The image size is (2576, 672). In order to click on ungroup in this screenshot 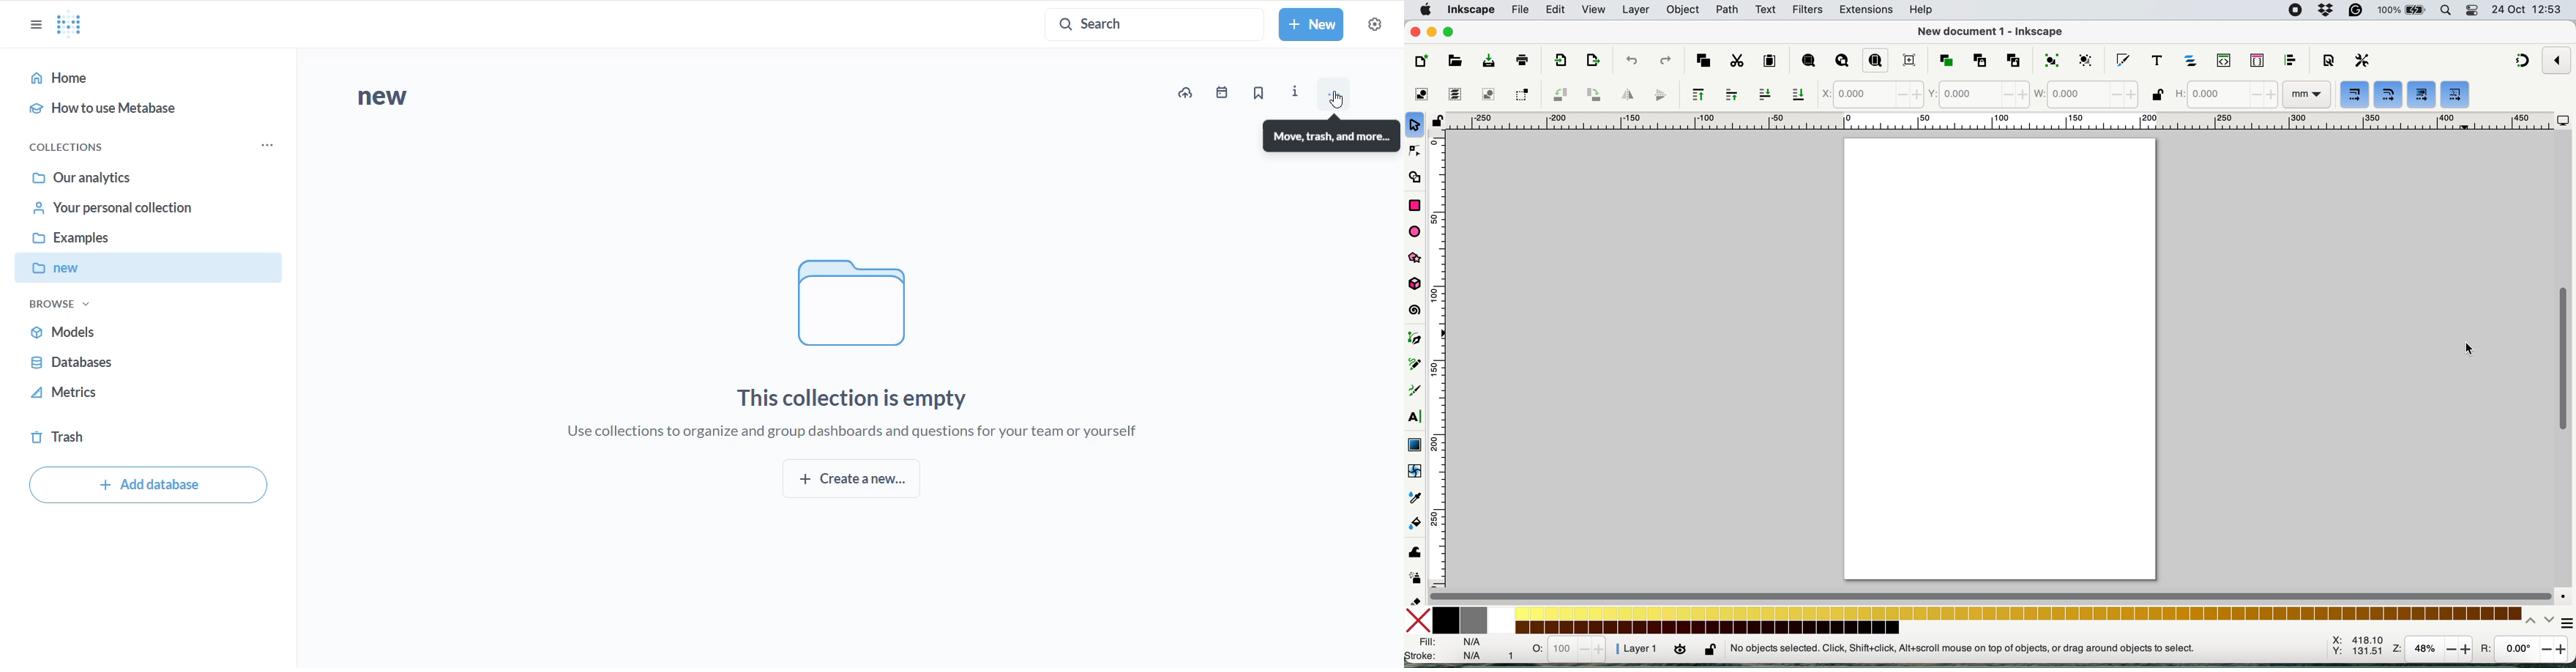, I will do `click(2089, 58)`.